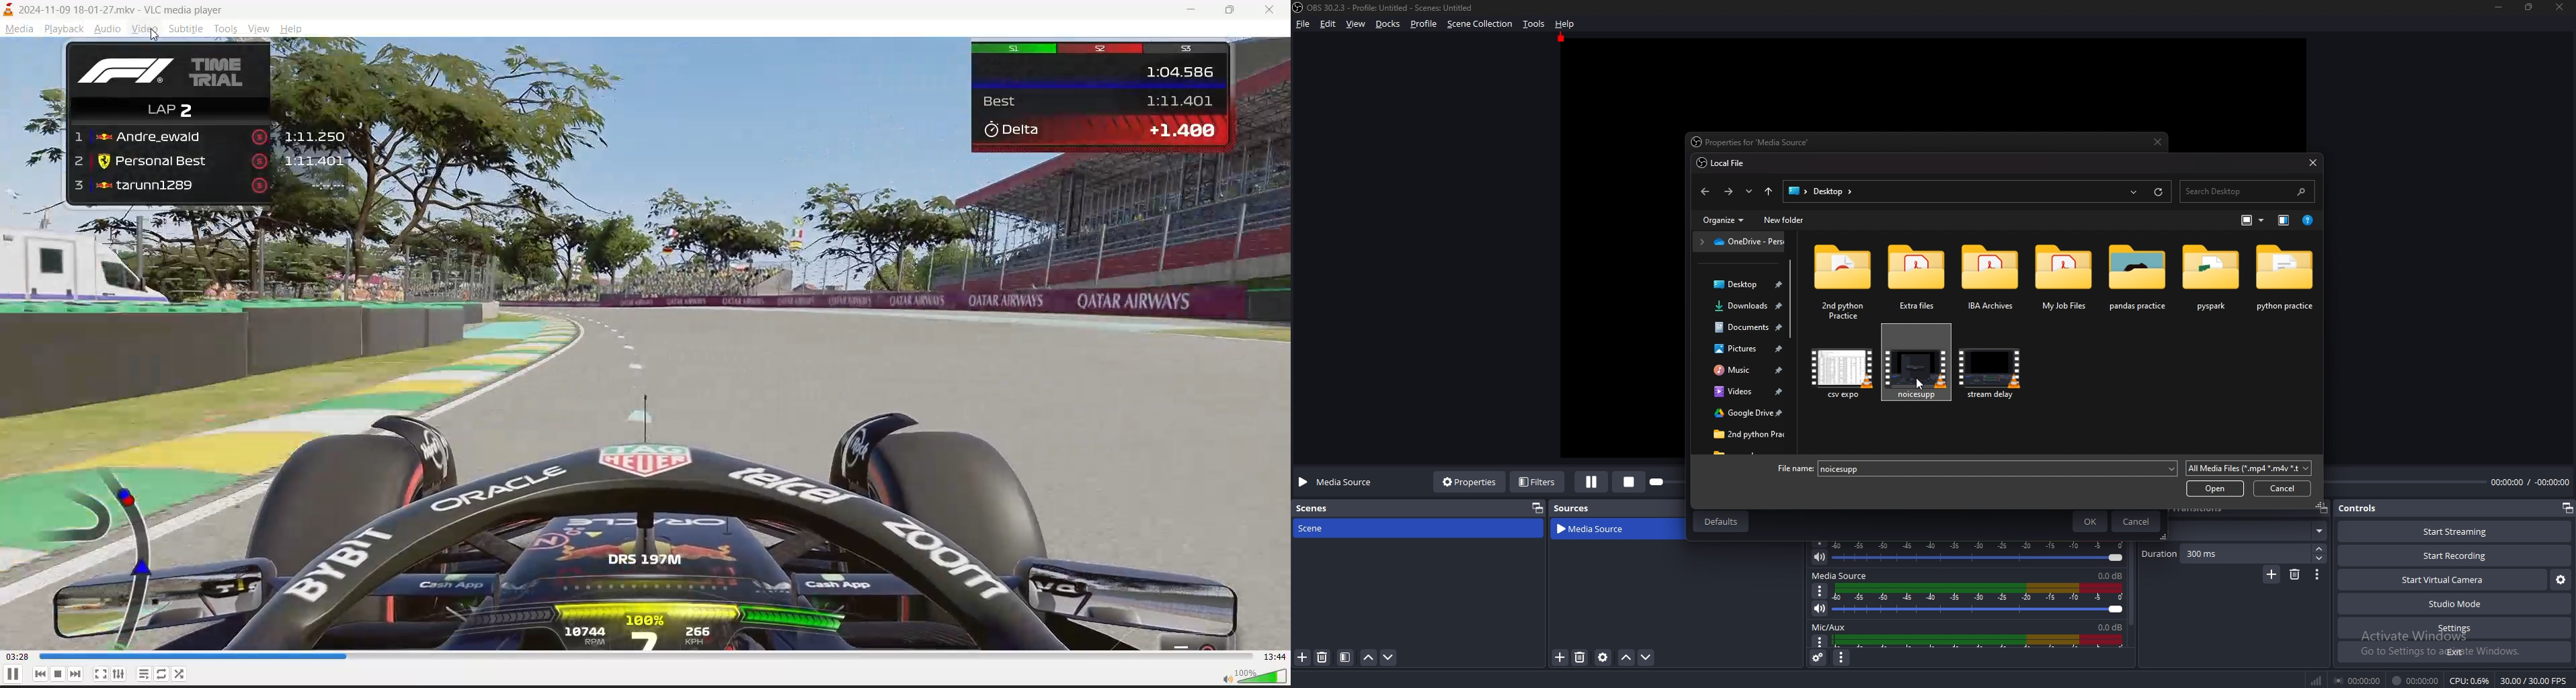  What do you see at coordinates (1356, 25) in the screenshot?
I see `view` at bounding box center [1356, 25].